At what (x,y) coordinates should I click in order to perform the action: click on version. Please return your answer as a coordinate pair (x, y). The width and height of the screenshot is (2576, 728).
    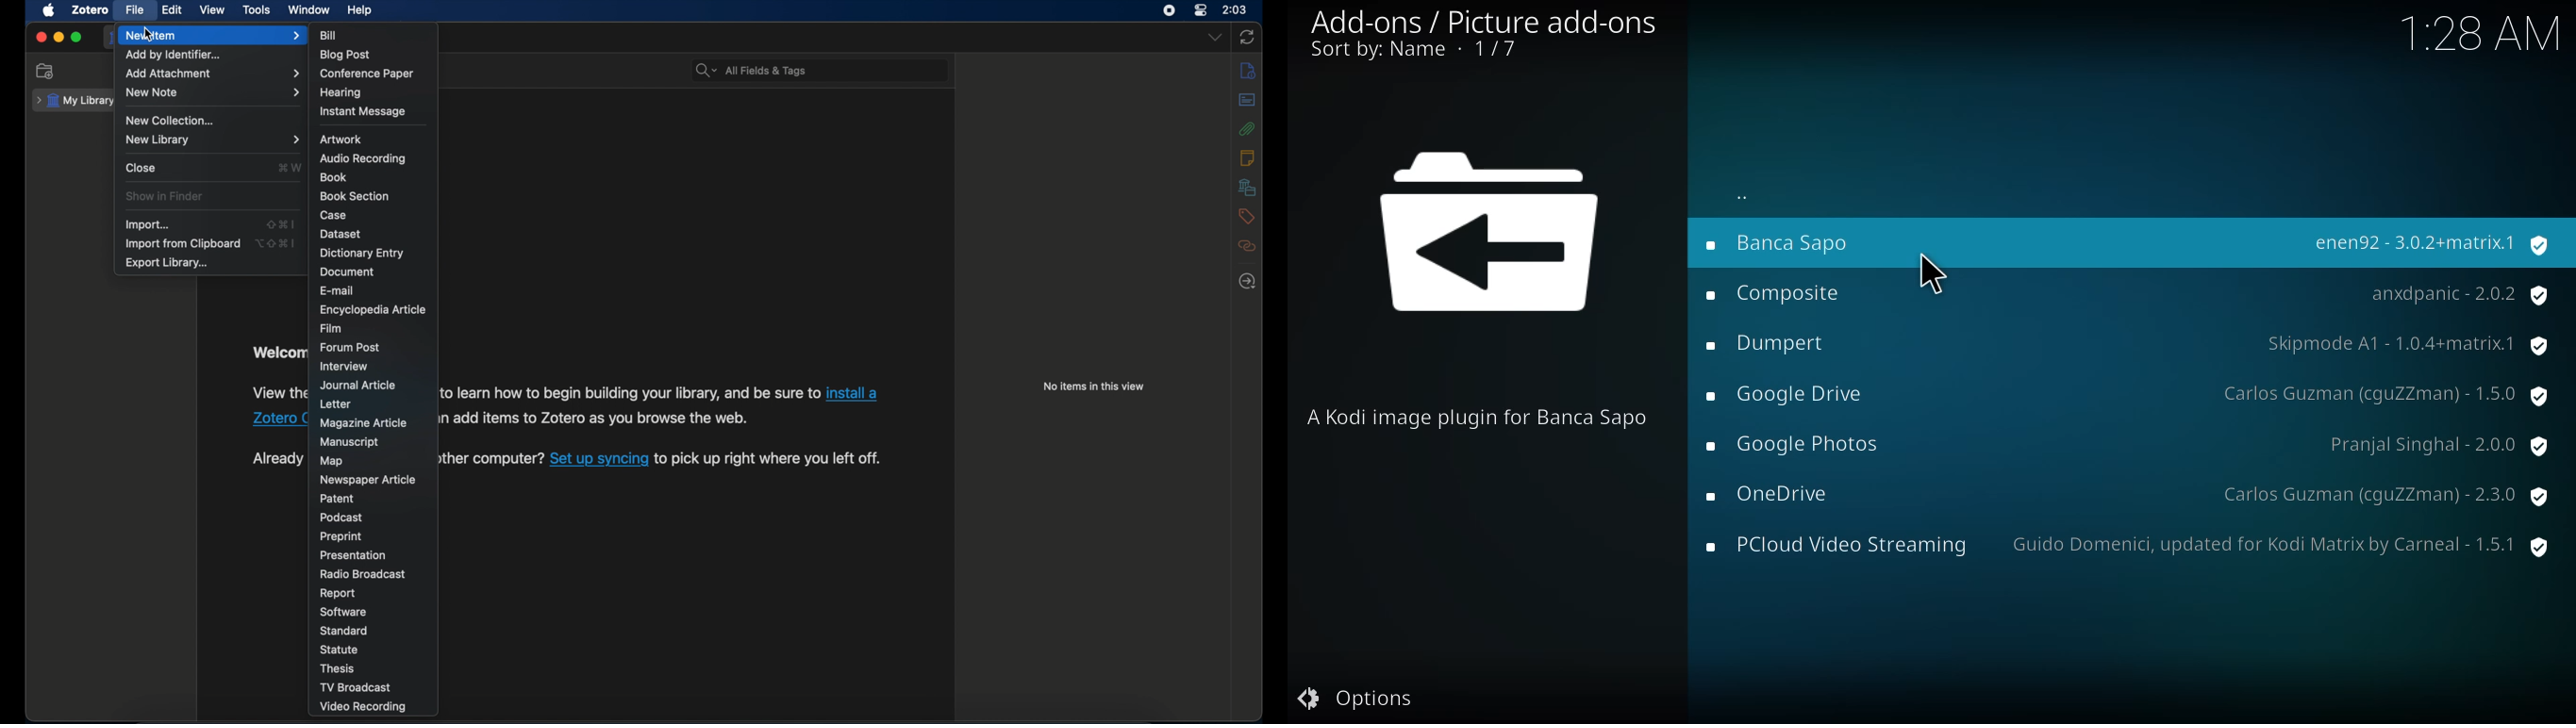
    Looking at the image, I should click on (2383, 393).